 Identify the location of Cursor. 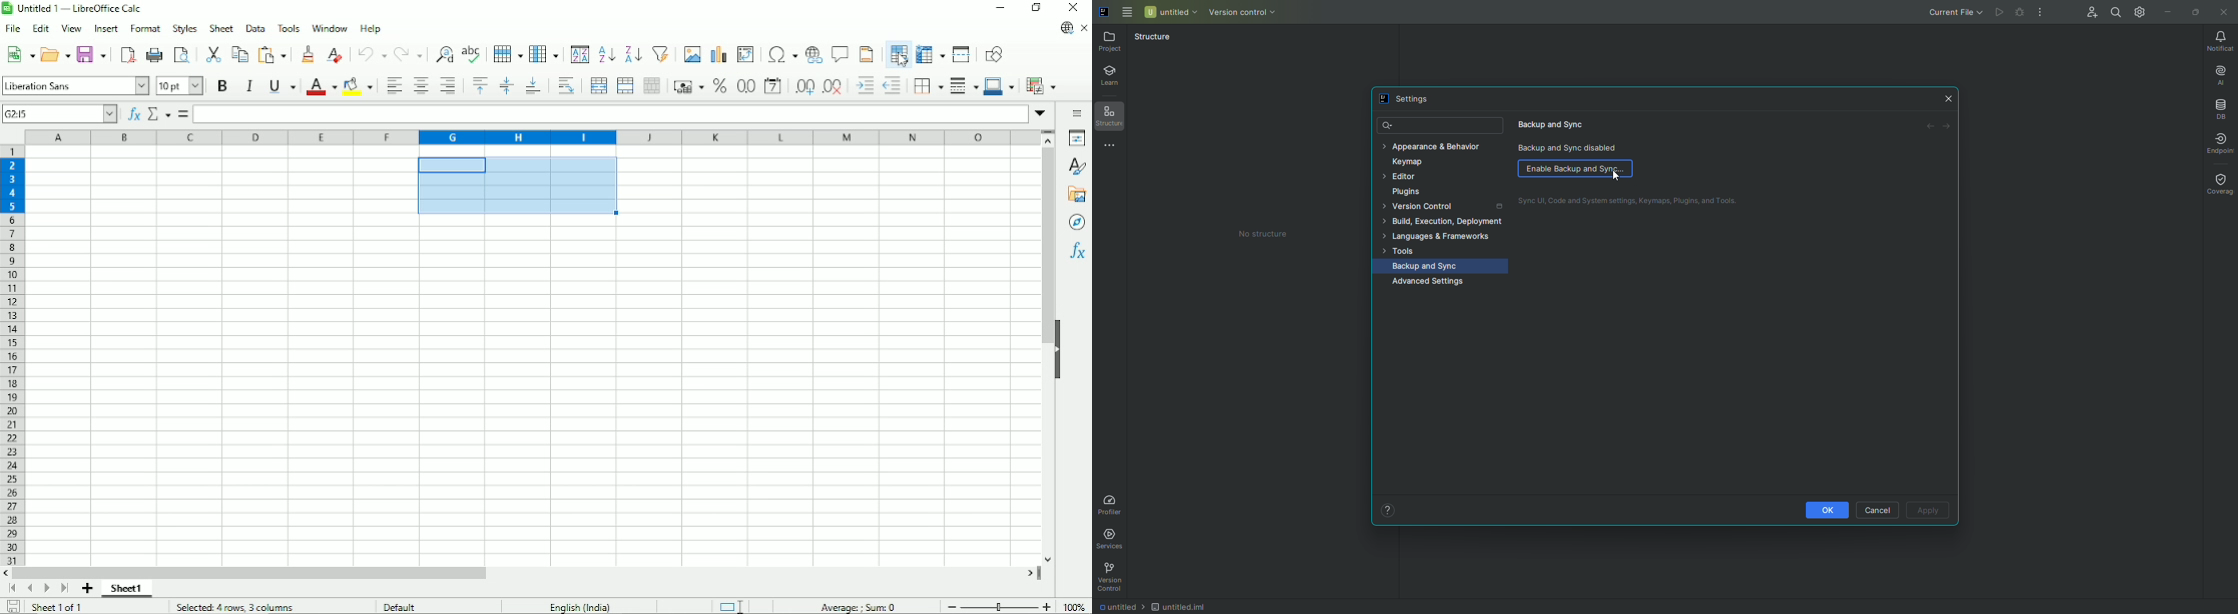
(902, 60).